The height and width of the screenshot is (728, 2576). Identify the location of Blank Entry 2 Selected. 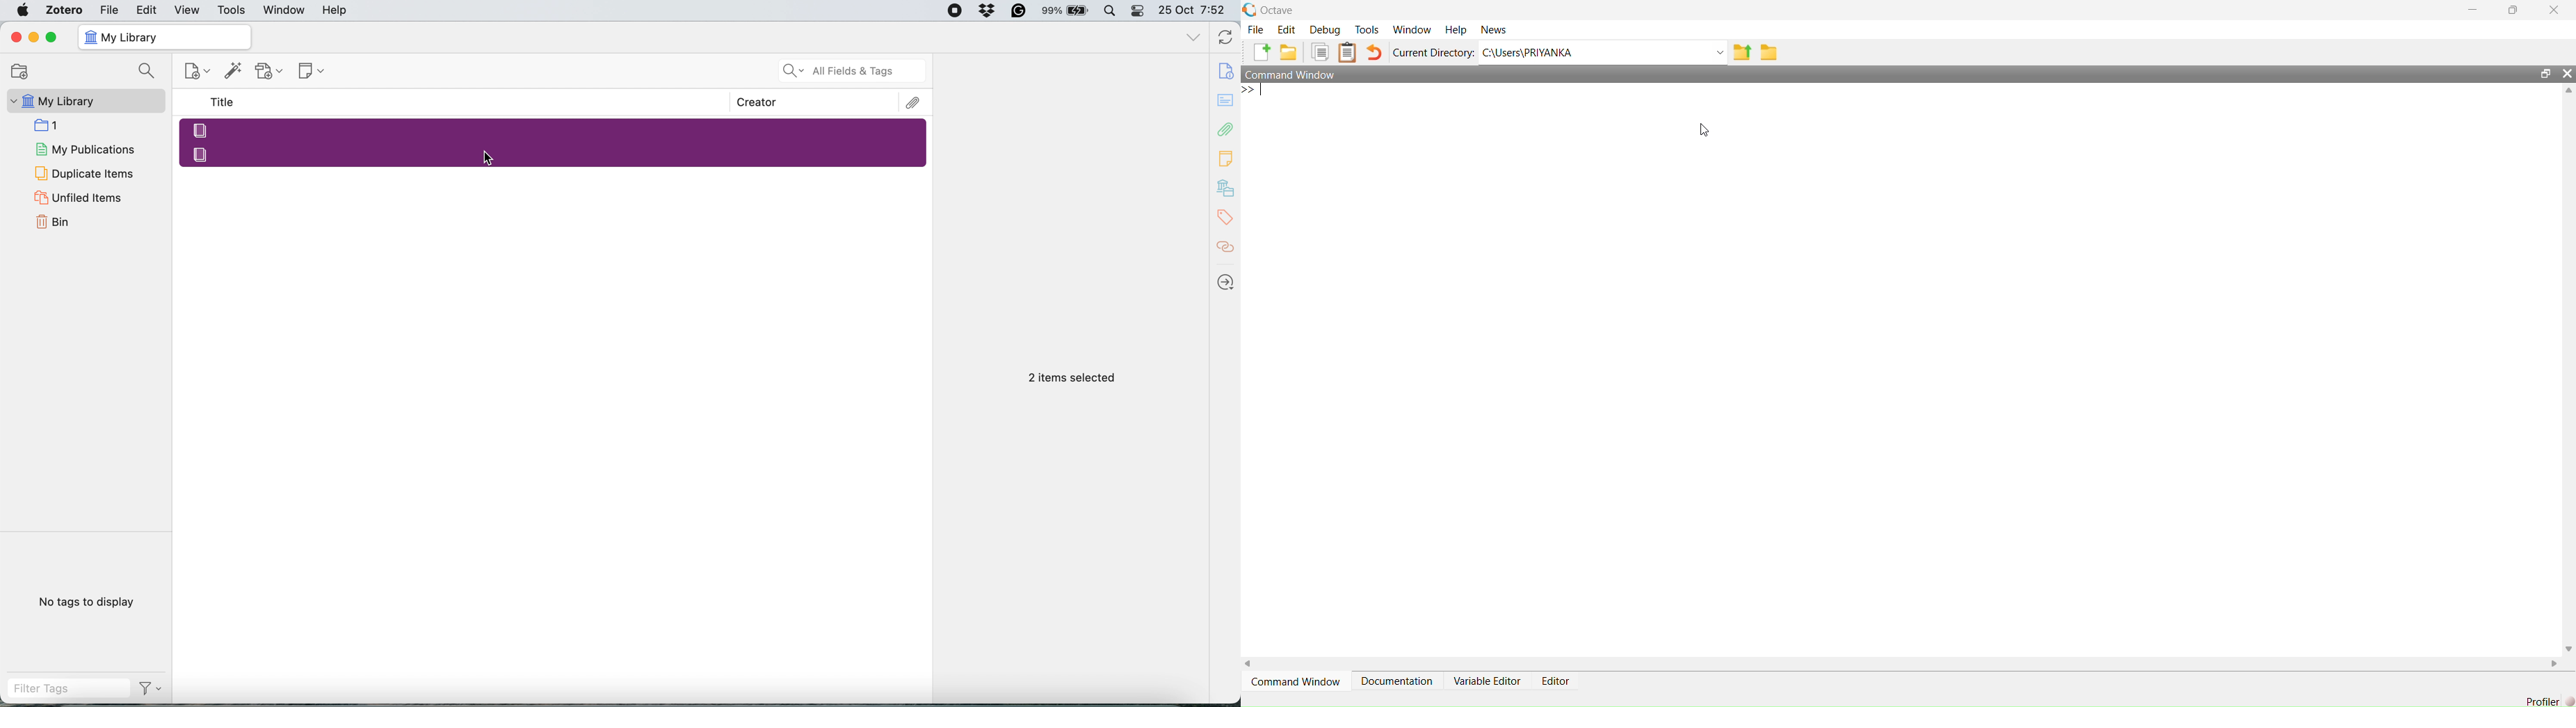
(555, 154).